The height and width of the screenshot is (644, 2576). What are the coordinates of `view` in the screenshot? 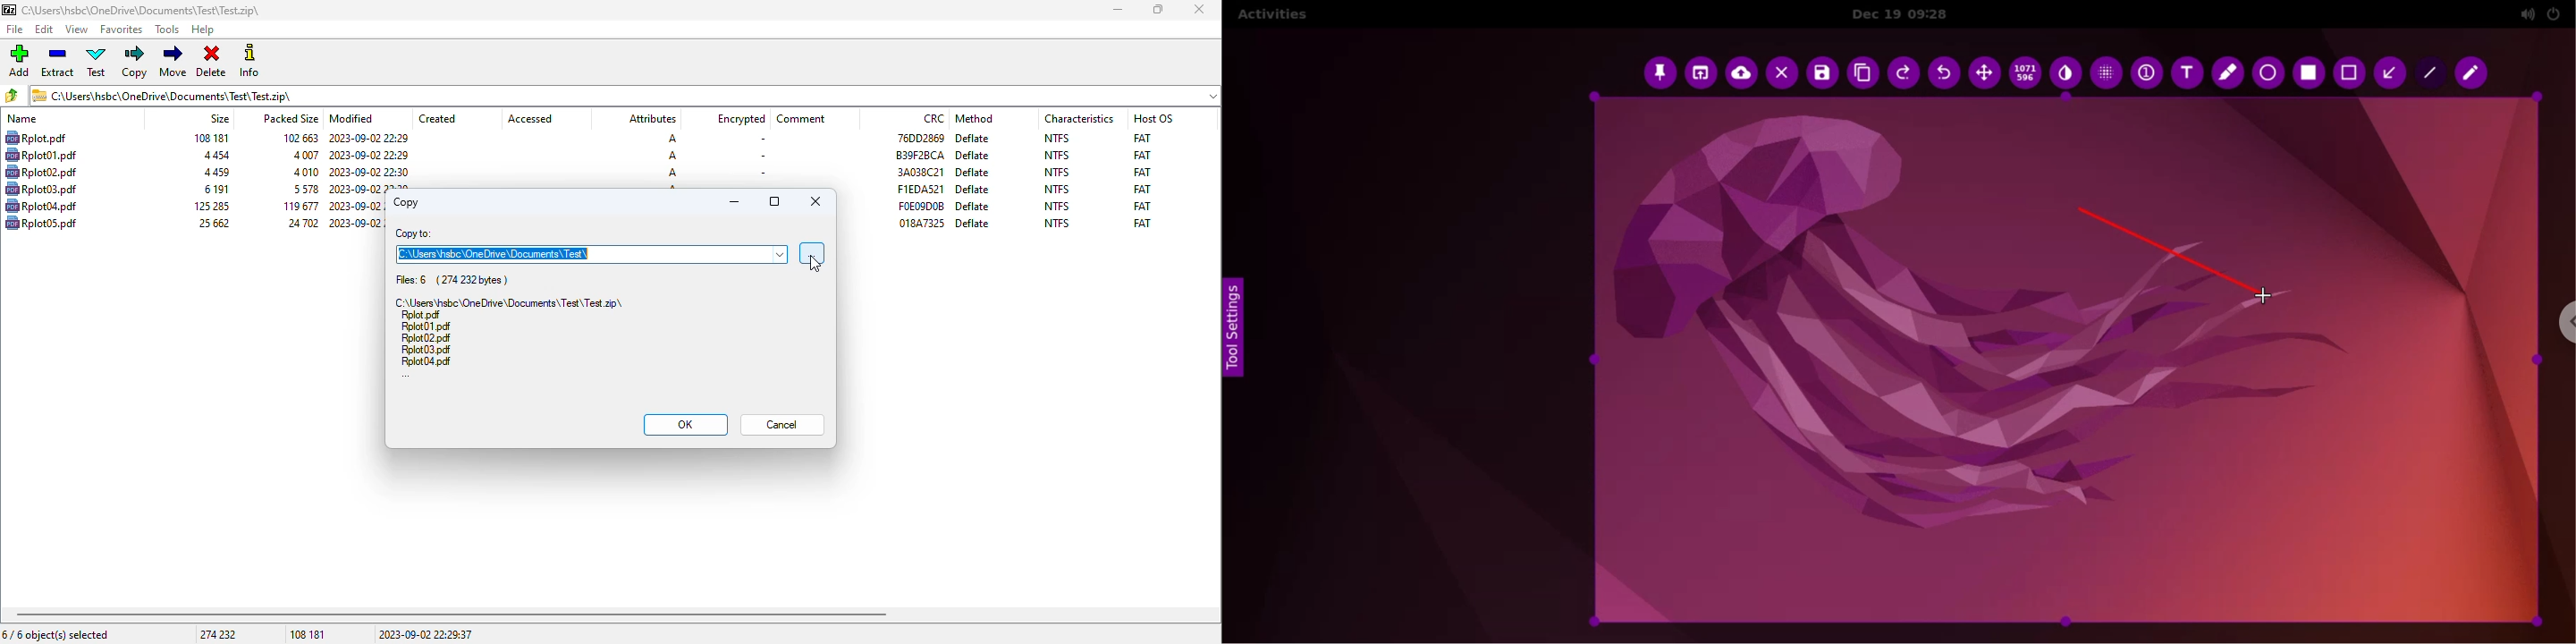 It's located at (77, 30).